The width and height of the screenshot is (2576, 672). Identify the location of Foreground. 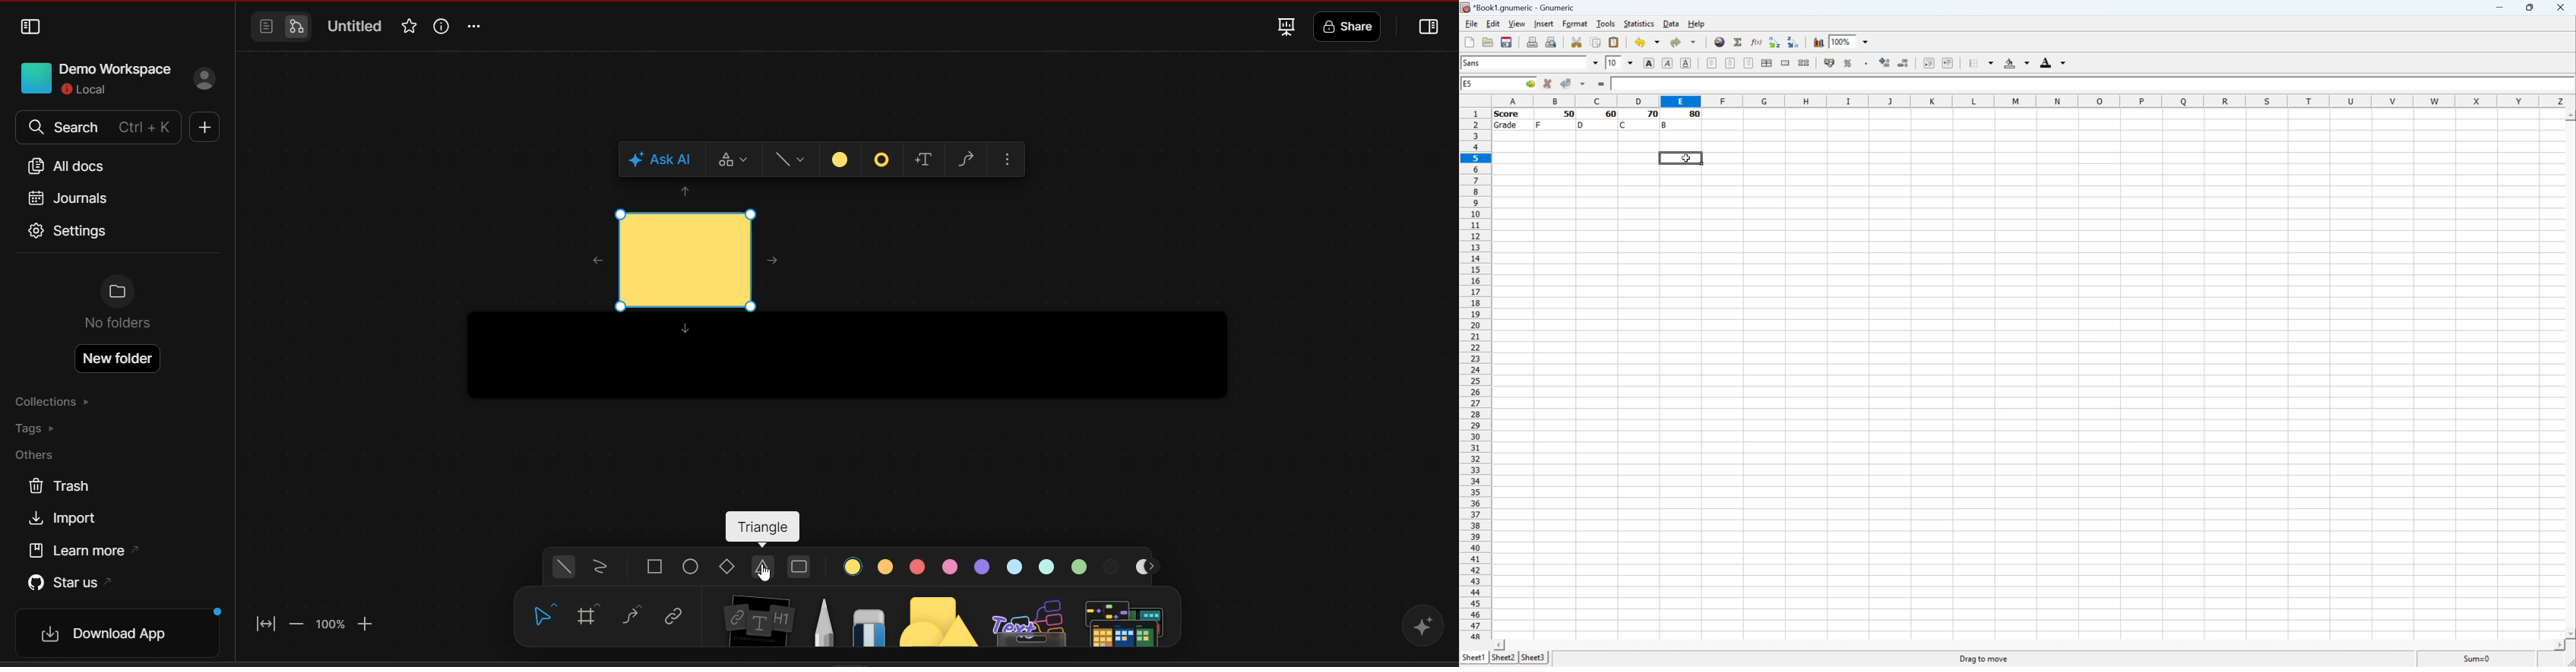
(2051, 62).